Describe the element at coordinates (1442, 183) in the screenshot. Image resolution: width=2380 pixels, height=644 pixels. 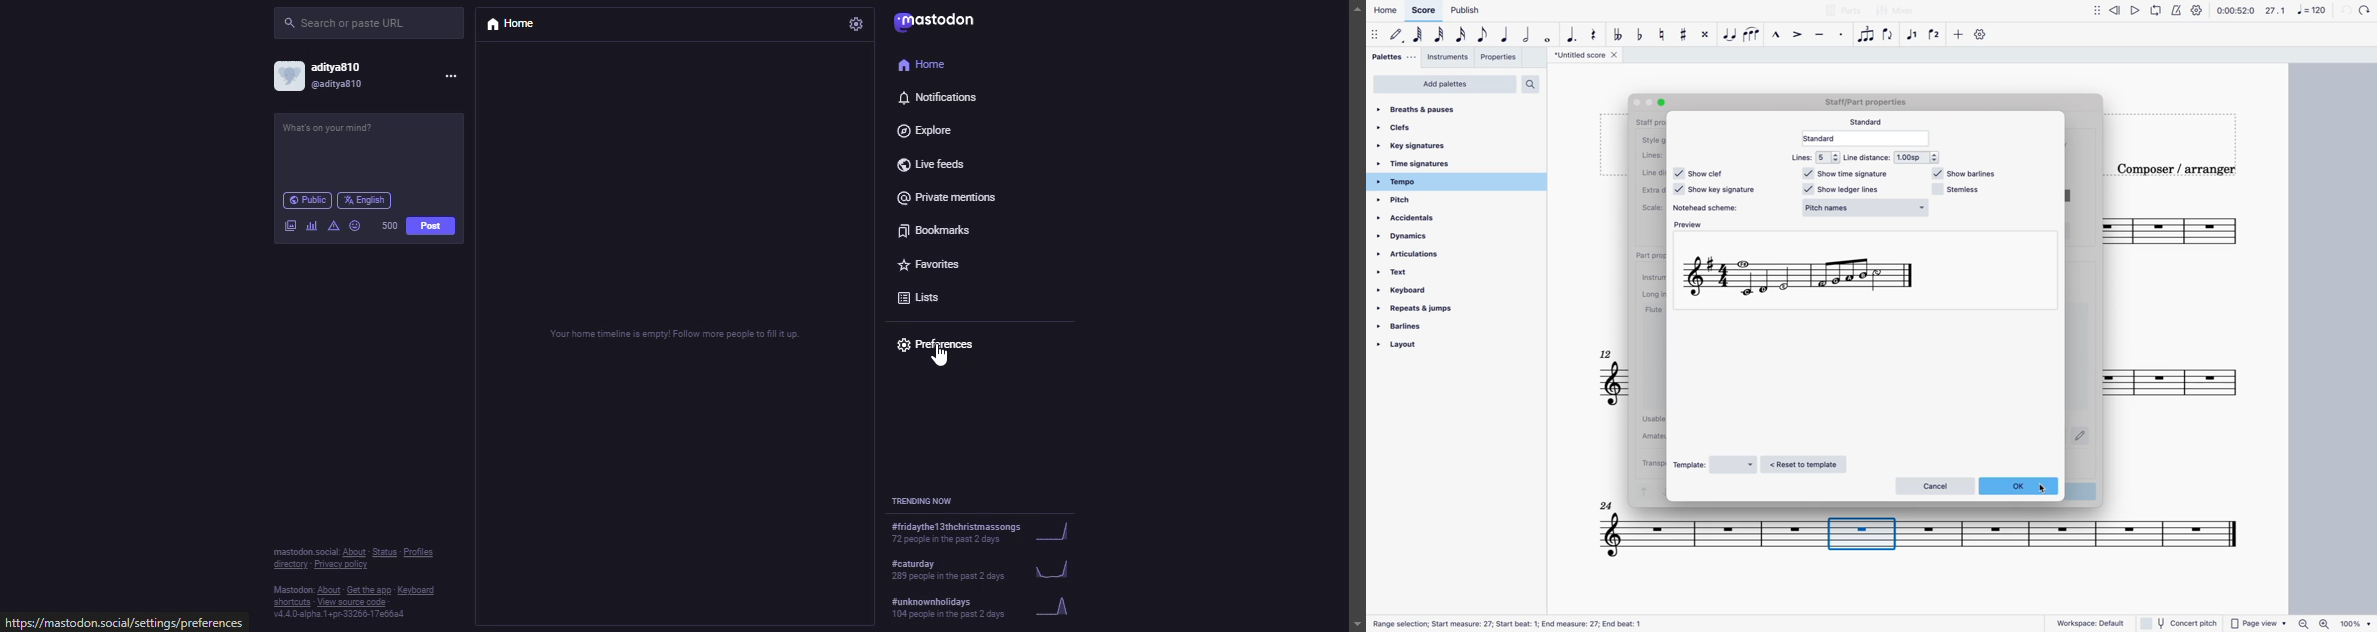
I see `tempo` at that location.